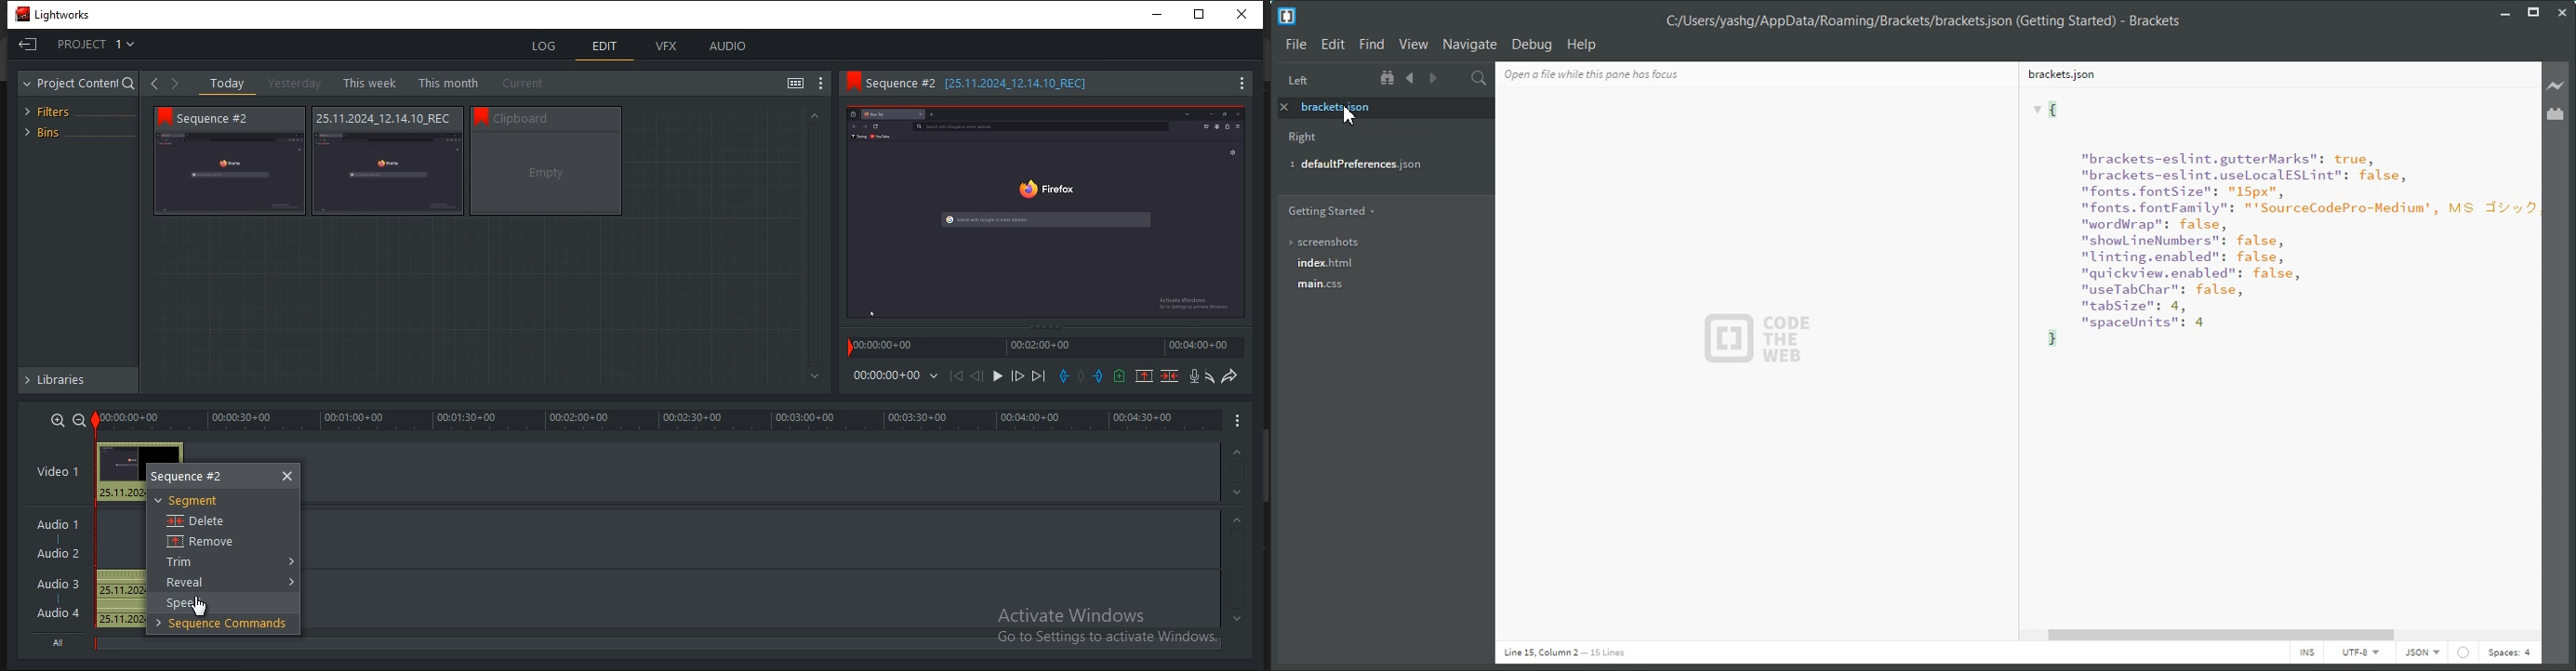 The height and width of the screenshot is (672, 2576). I want to click on Show in file tree, so click(1389, 78).